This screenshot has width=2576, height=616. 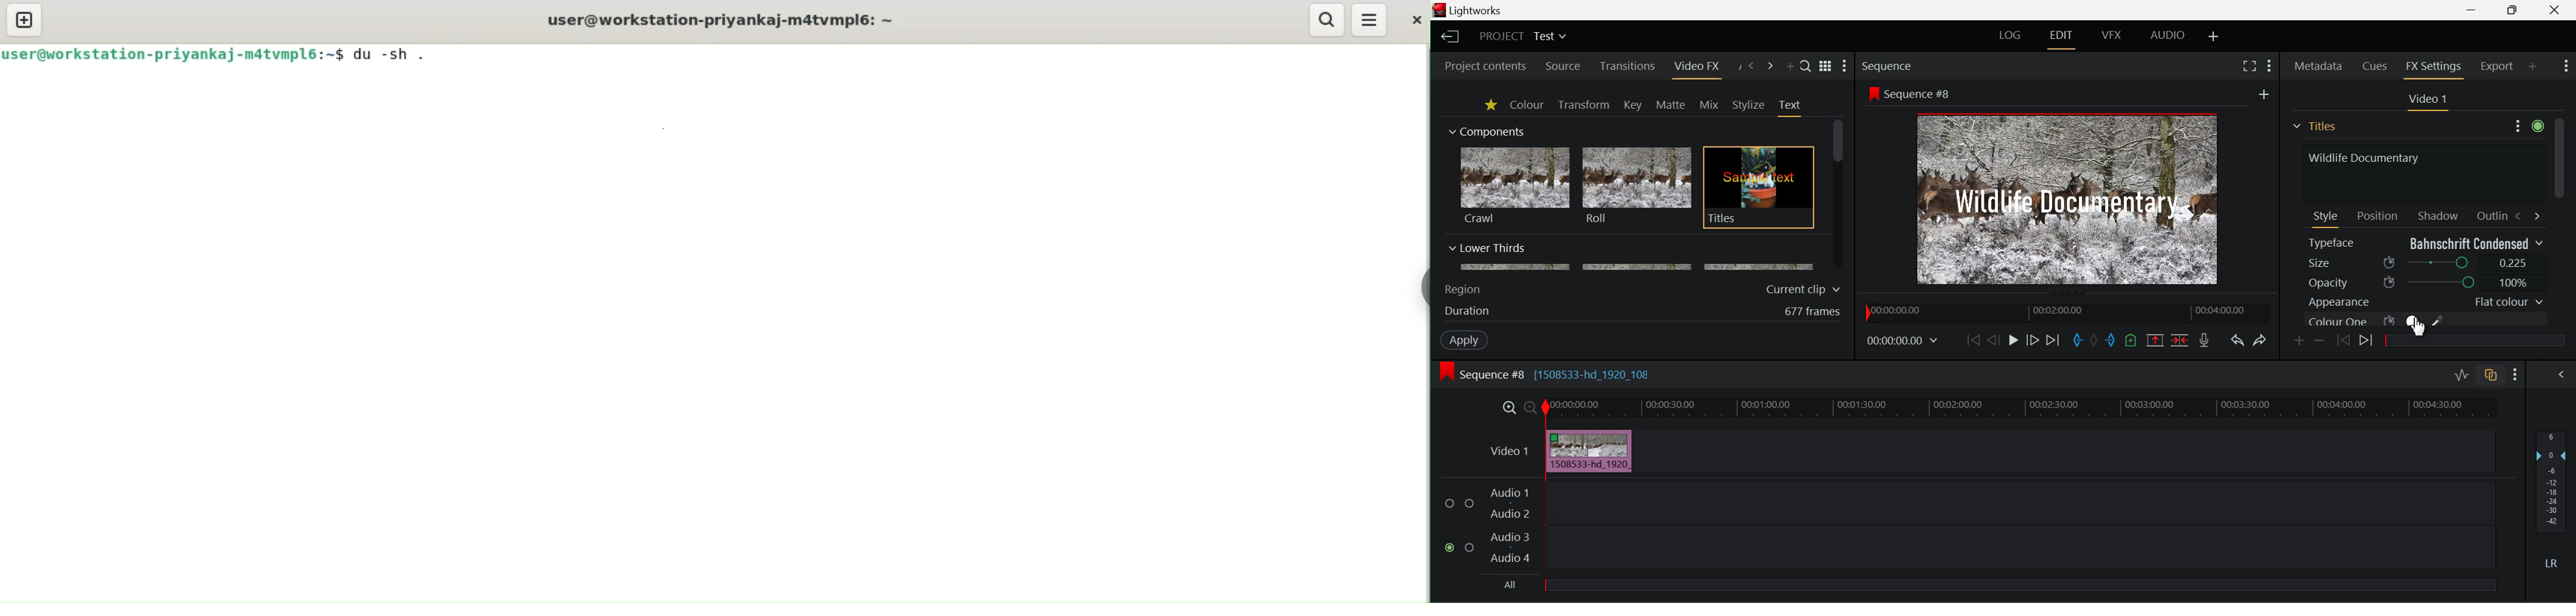 What do you see at coordinates (2070, 201) in the screenshot?
I see `Text Size Updated in Preview` at bounding box center [2070, 201].